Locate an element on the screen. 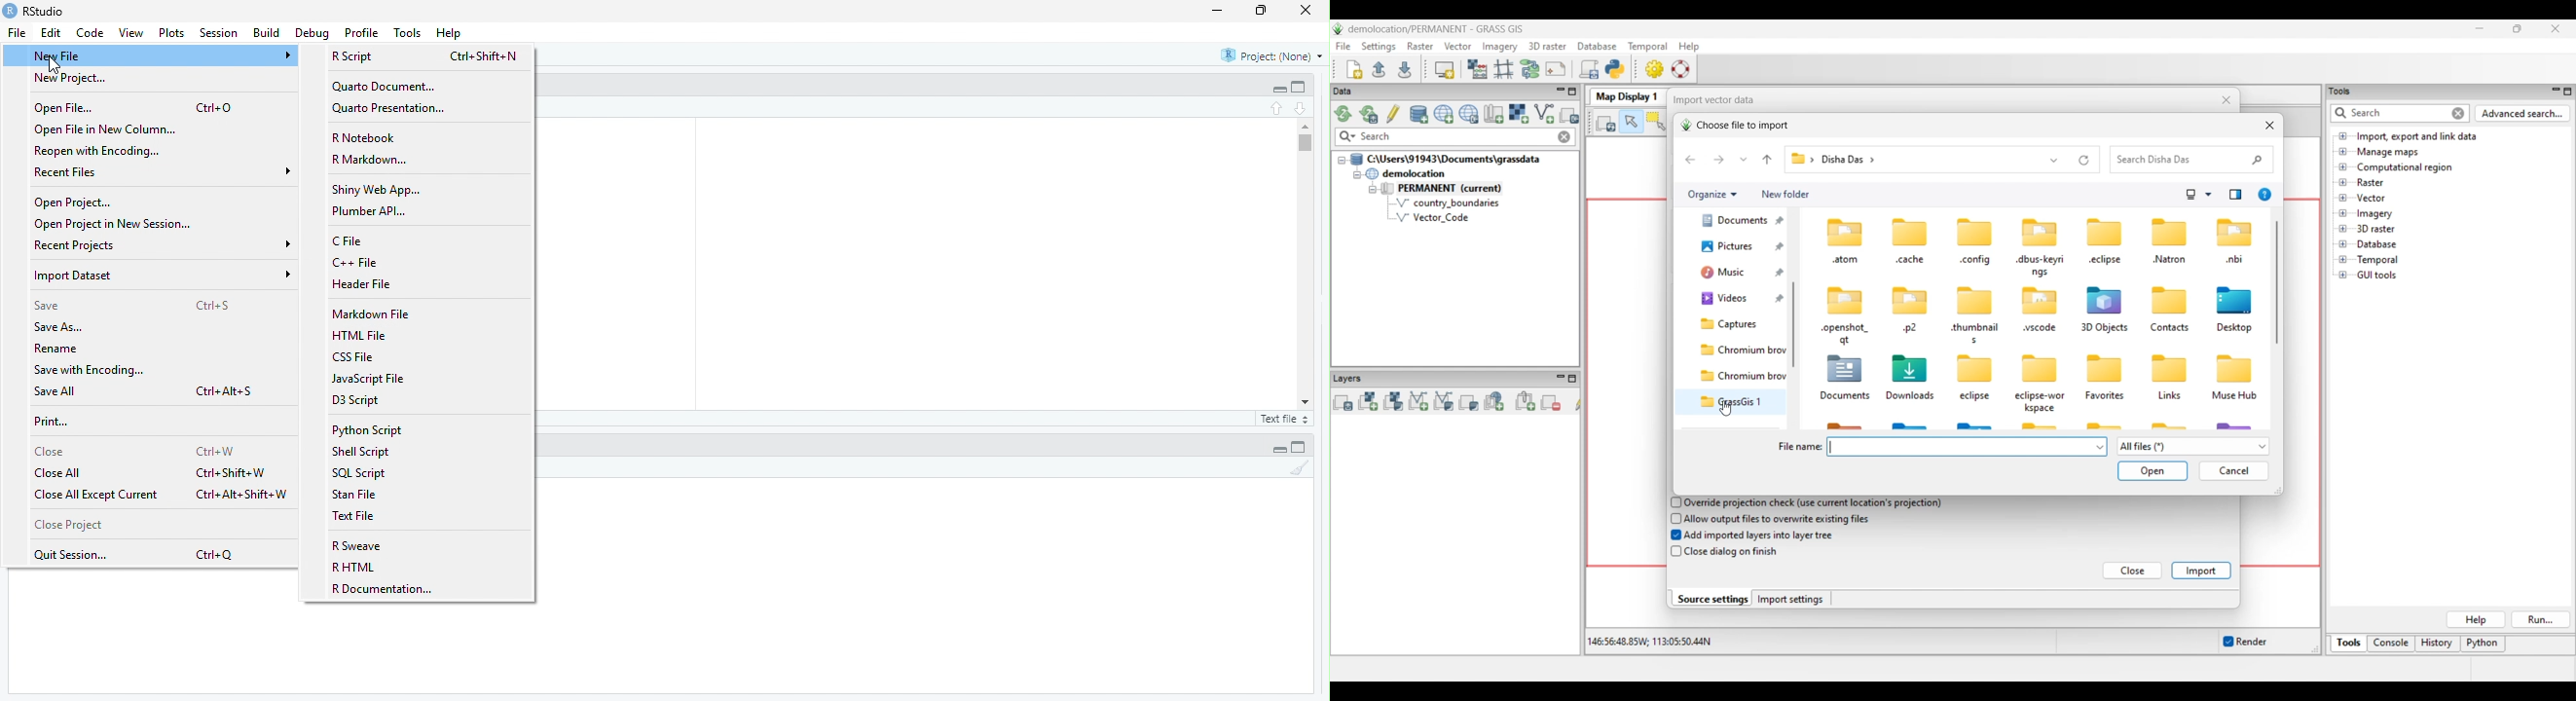 The height and width of the screenshot is (728, 2576). R Sweave is located at coordinates (357, 547).